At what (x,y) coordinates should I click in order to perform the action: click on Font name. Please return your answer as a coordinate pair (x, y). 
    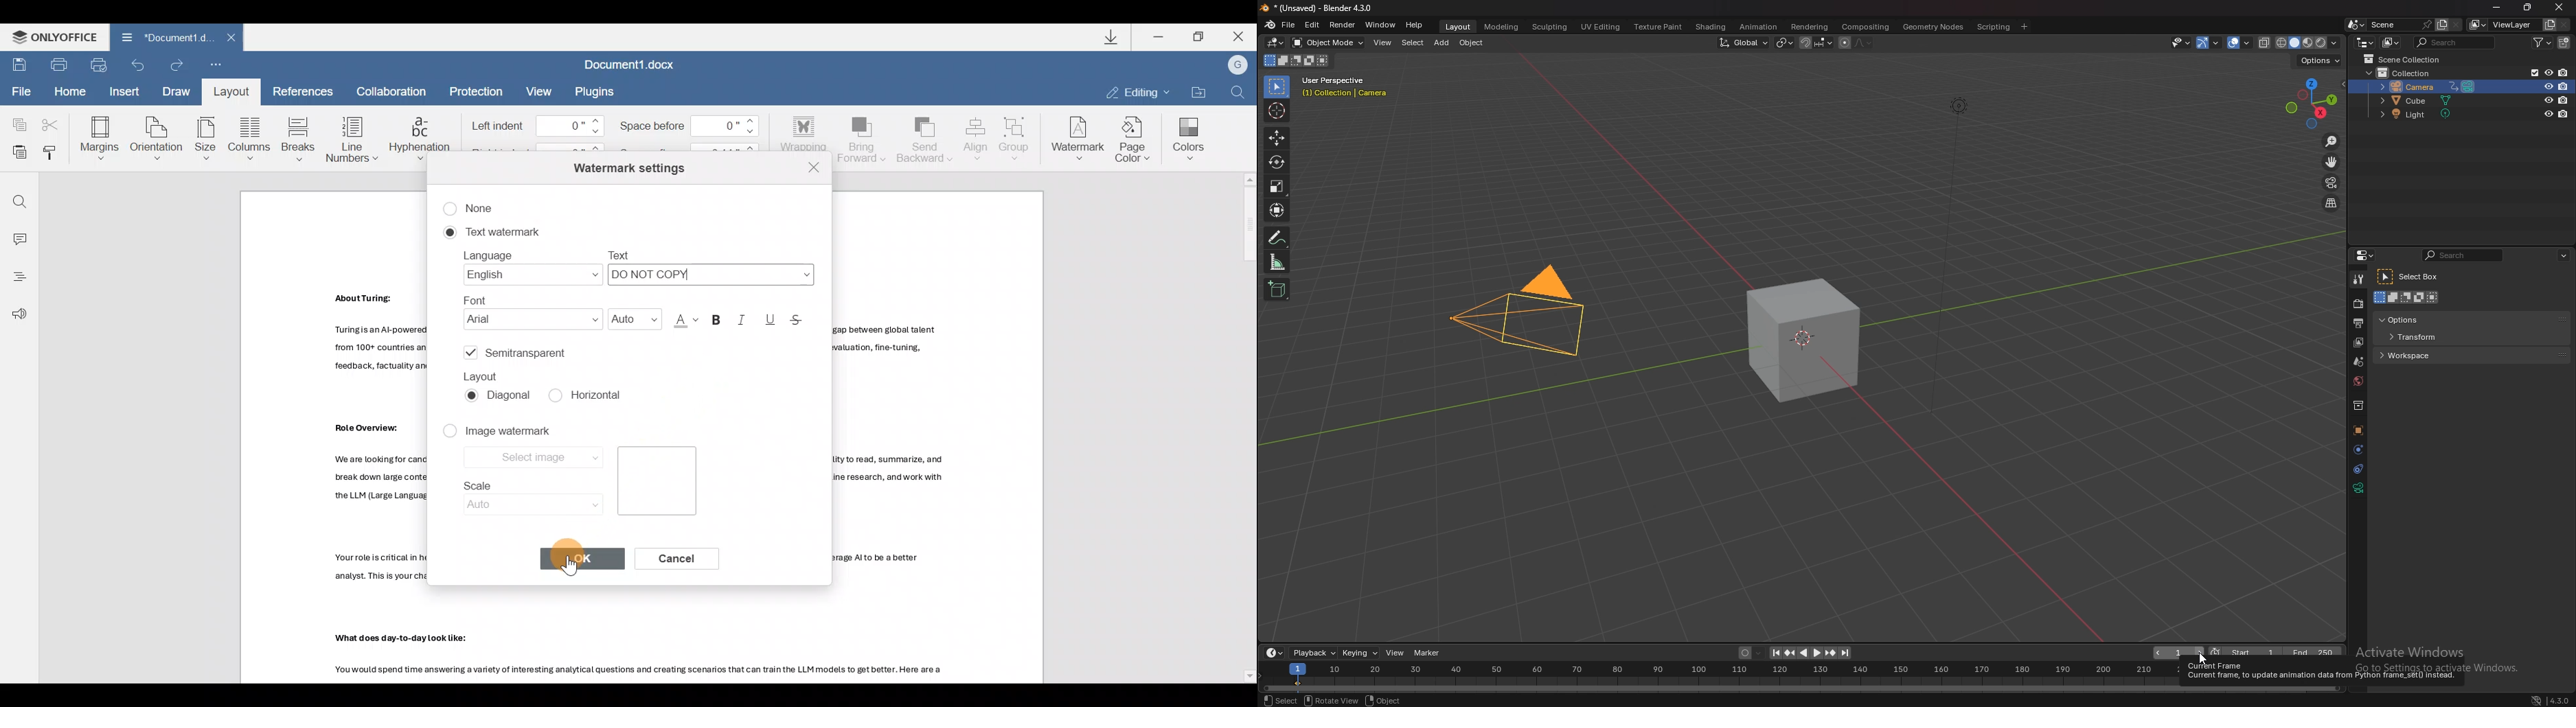
    Looking at the image, I should click on (527, 312).